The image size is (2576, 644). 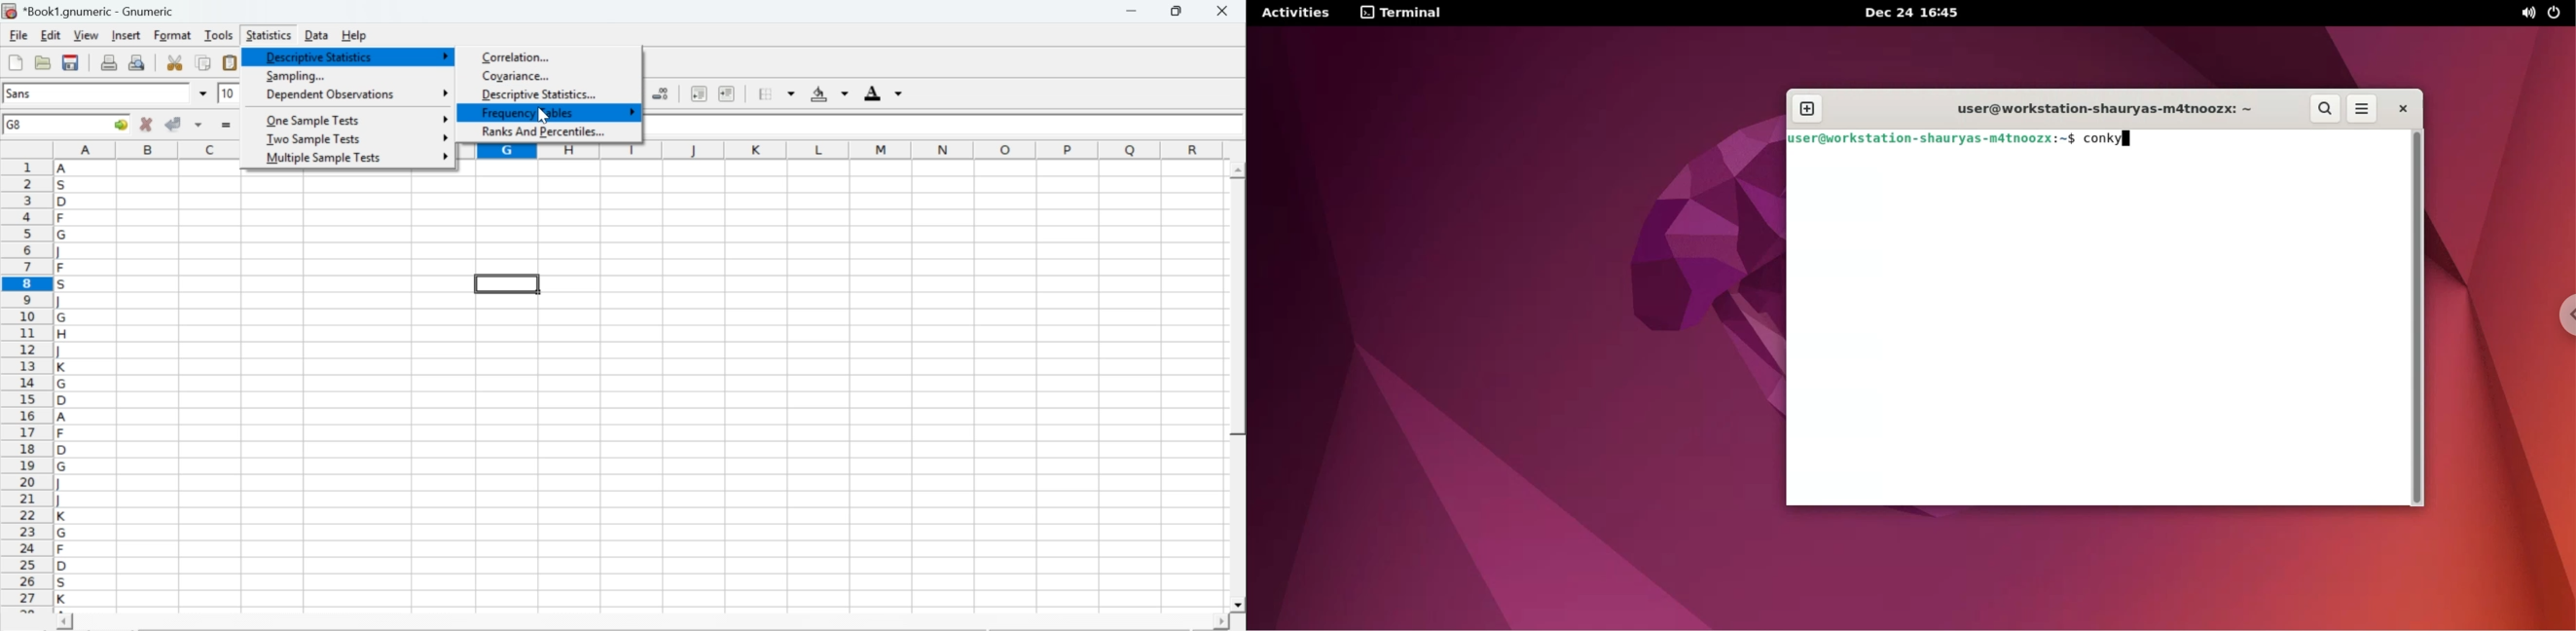 I want to click on coviance..., so click(x=518, y=76).